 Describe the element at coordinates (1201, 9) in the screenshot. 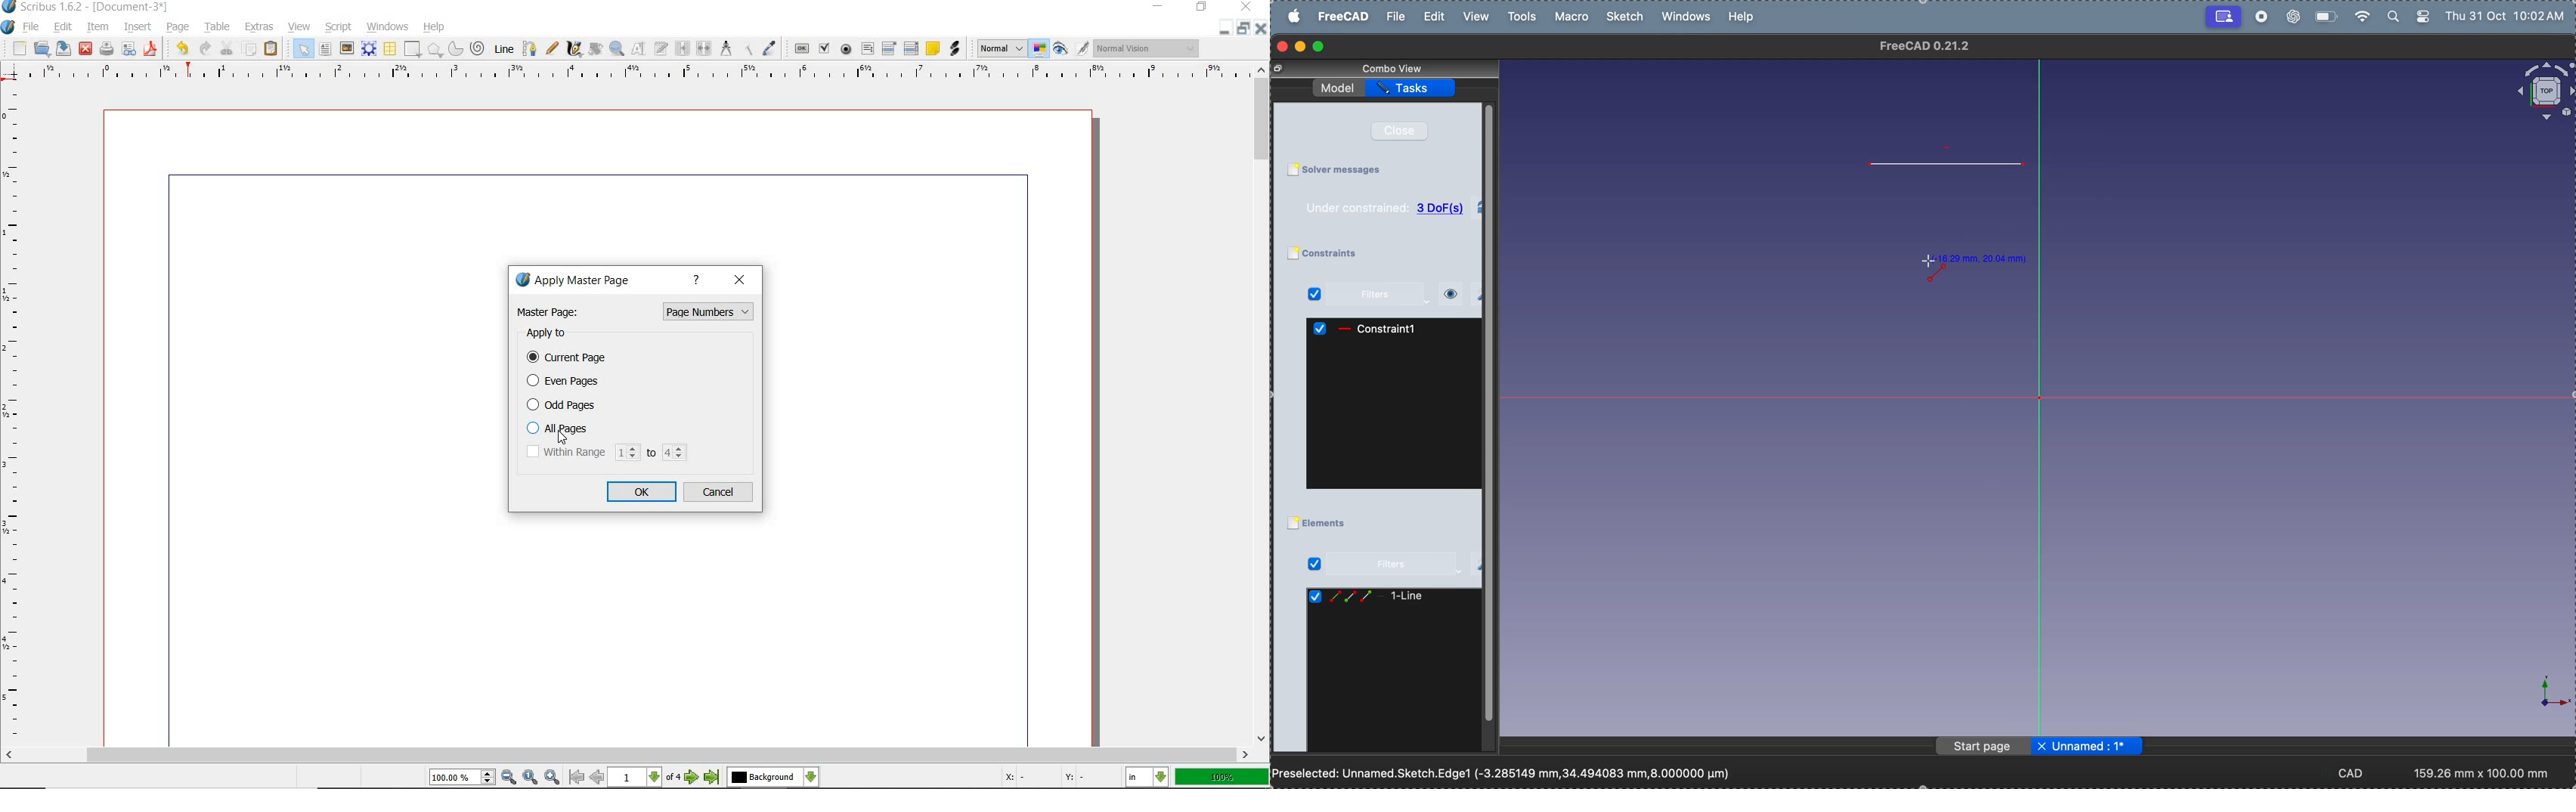

I see `restore` at that location.